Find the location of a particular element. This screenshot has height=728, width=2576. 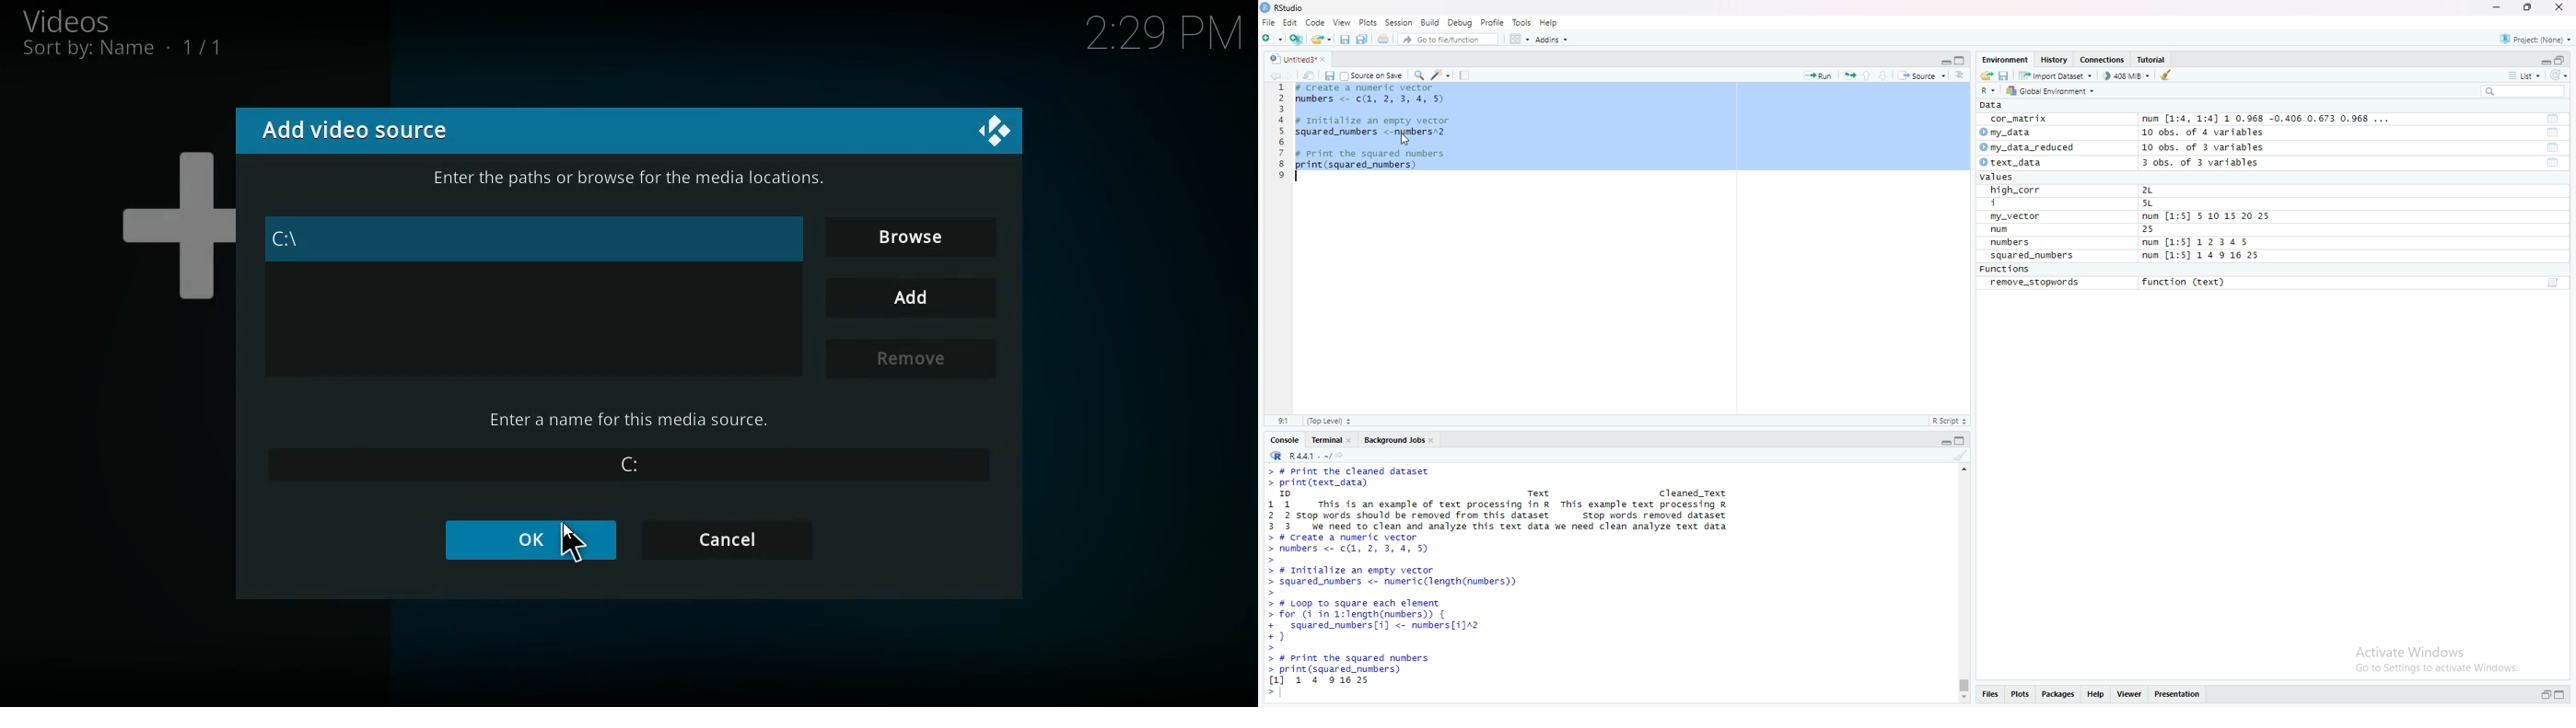

Find/Replace is located at coordinates (1419, 74).